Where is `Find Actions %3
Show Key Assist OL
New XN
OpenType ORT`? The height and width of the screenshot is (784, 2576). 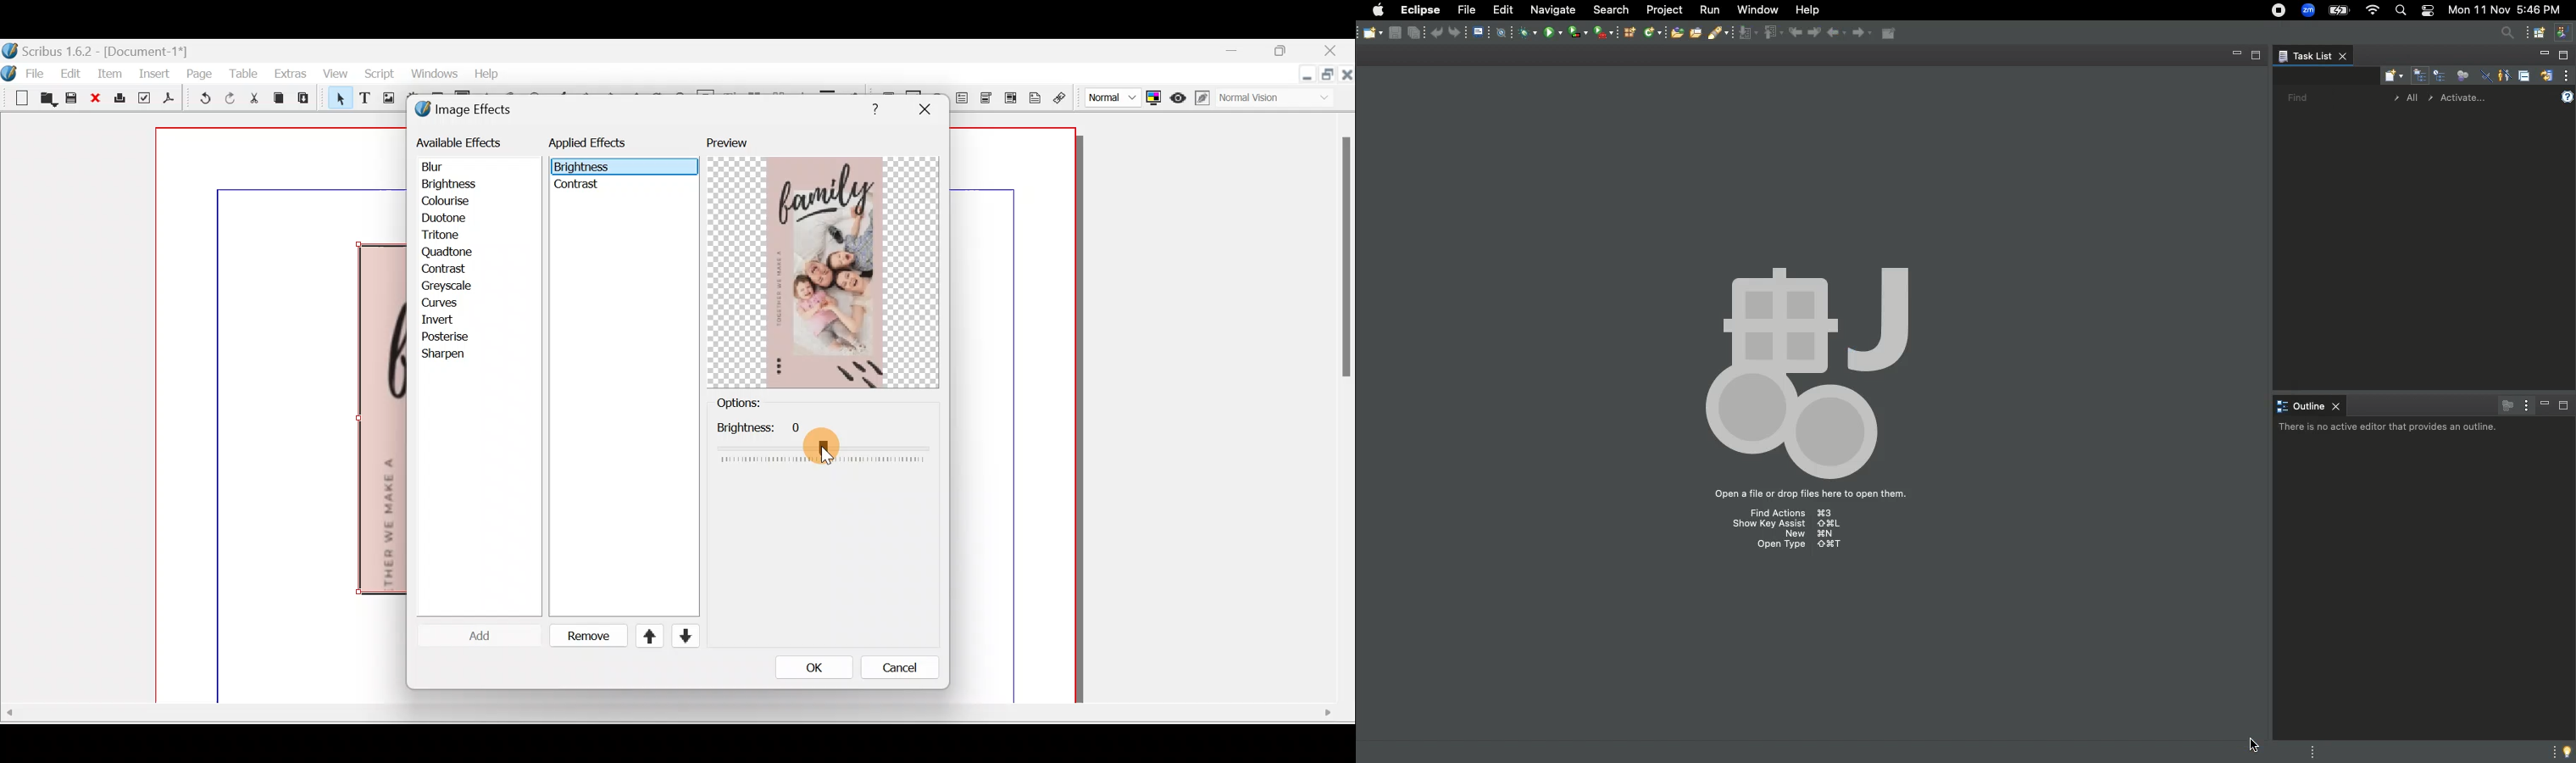 Find Actions %3
Show Key Assist OL
New XN
OpenType ORT is located at coordinates (1786, 531).